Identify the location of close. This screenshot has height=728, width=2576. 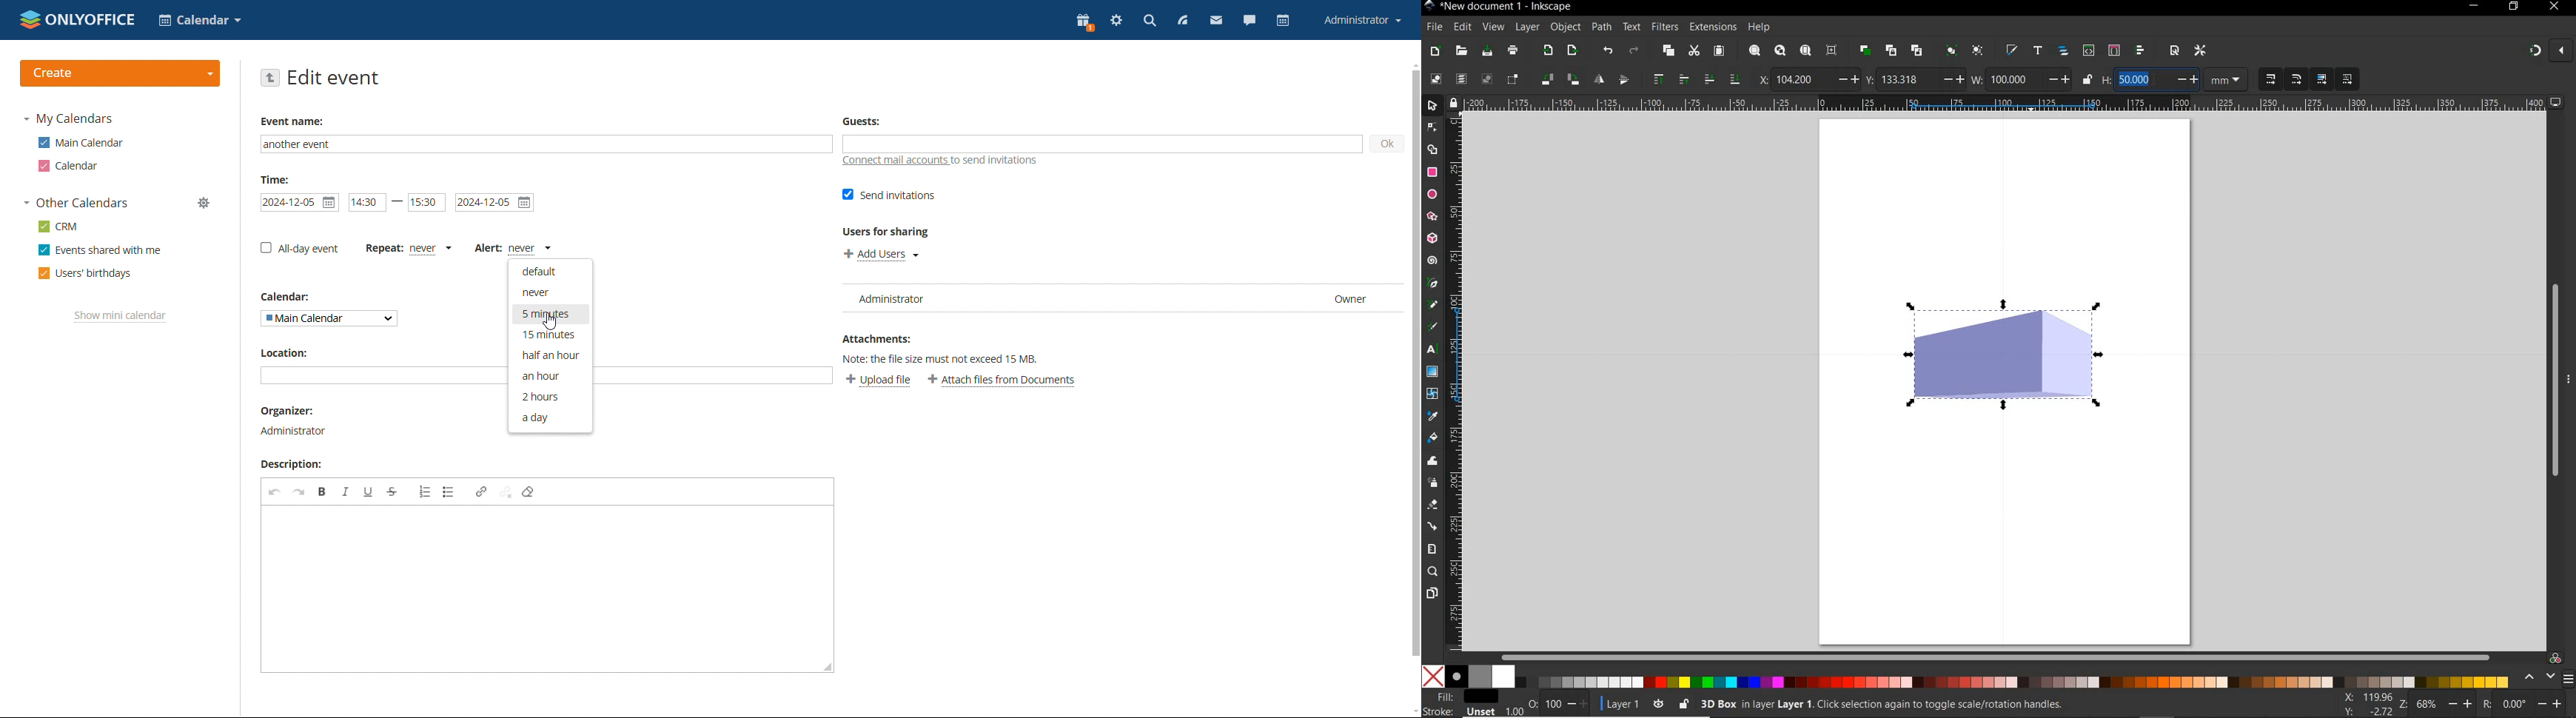
(2561, 50).